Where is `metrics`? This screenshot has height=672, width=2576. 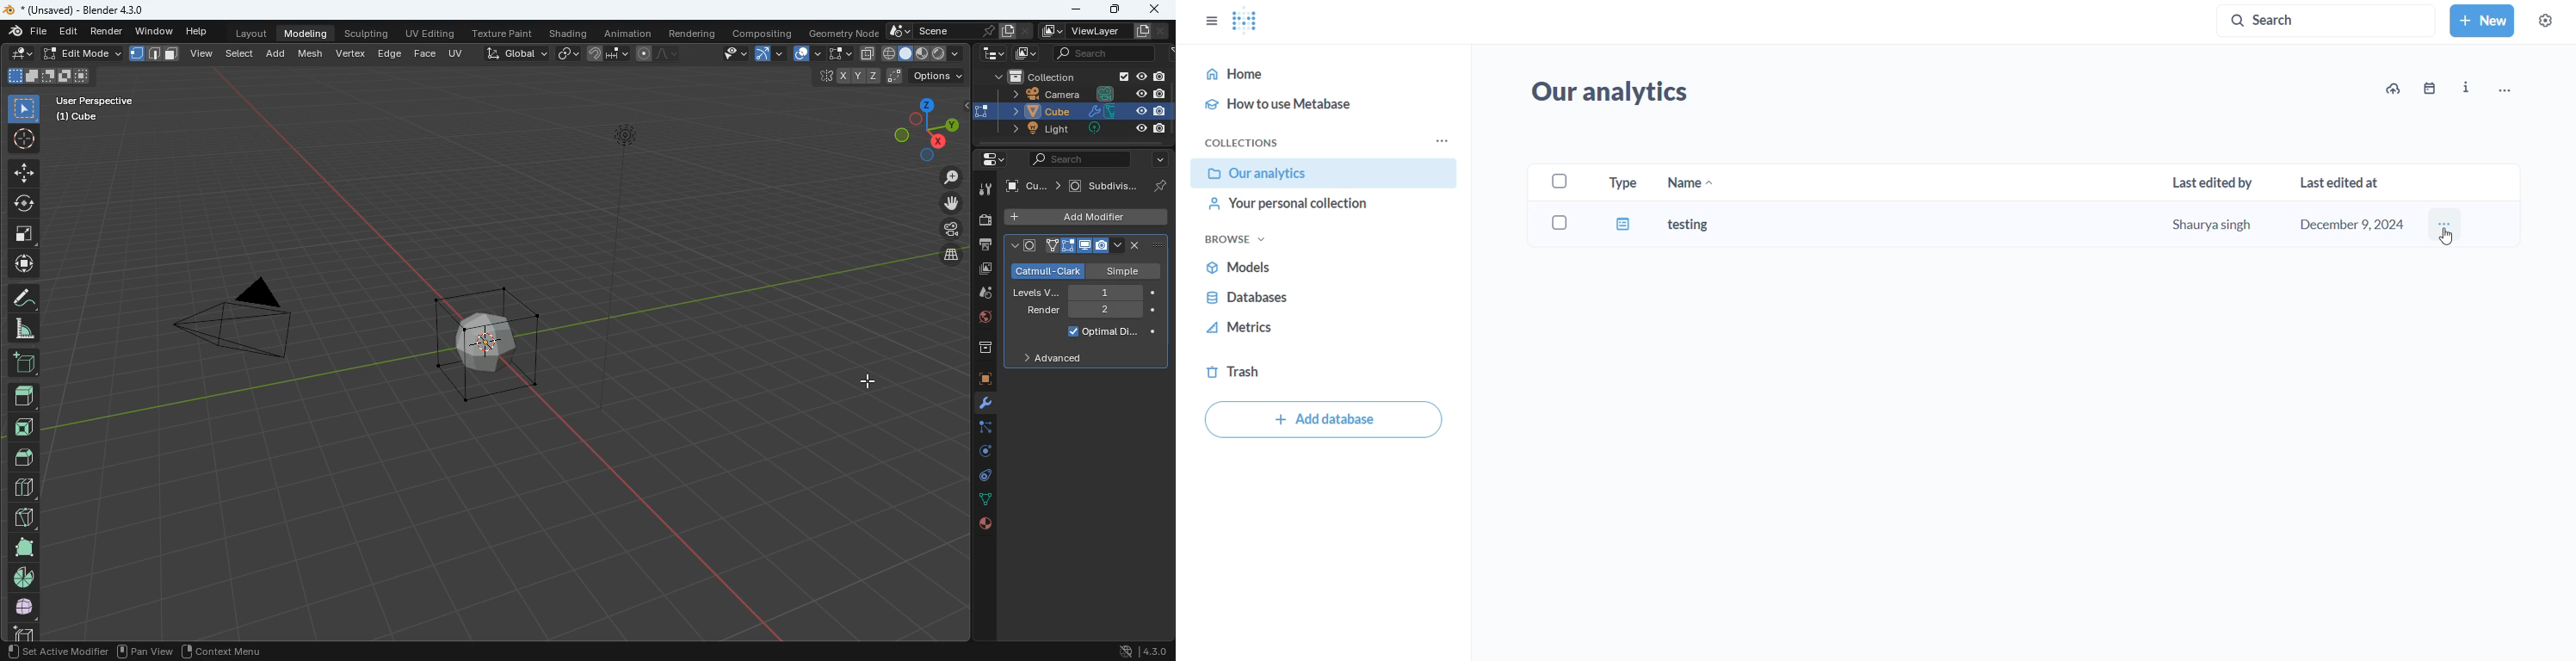 metrics is located at coordinates (1312, 333).